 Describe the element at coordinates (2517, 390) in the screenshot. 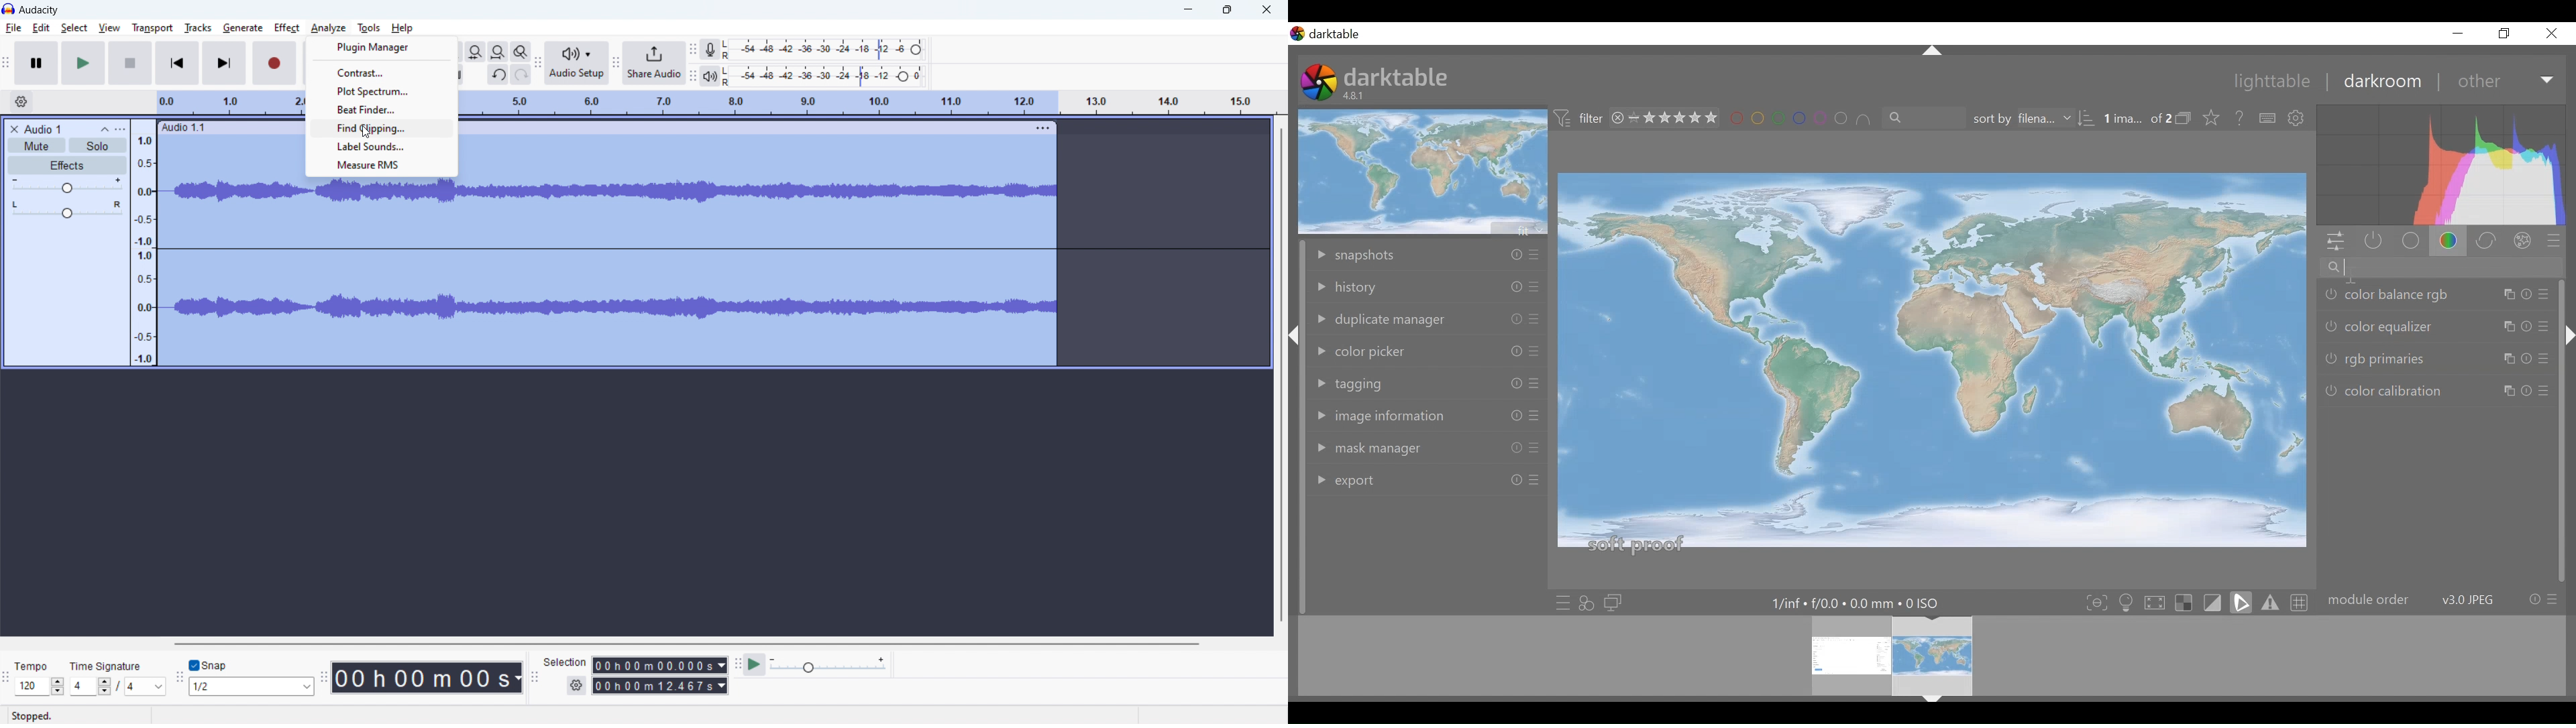

I see `` at that location.